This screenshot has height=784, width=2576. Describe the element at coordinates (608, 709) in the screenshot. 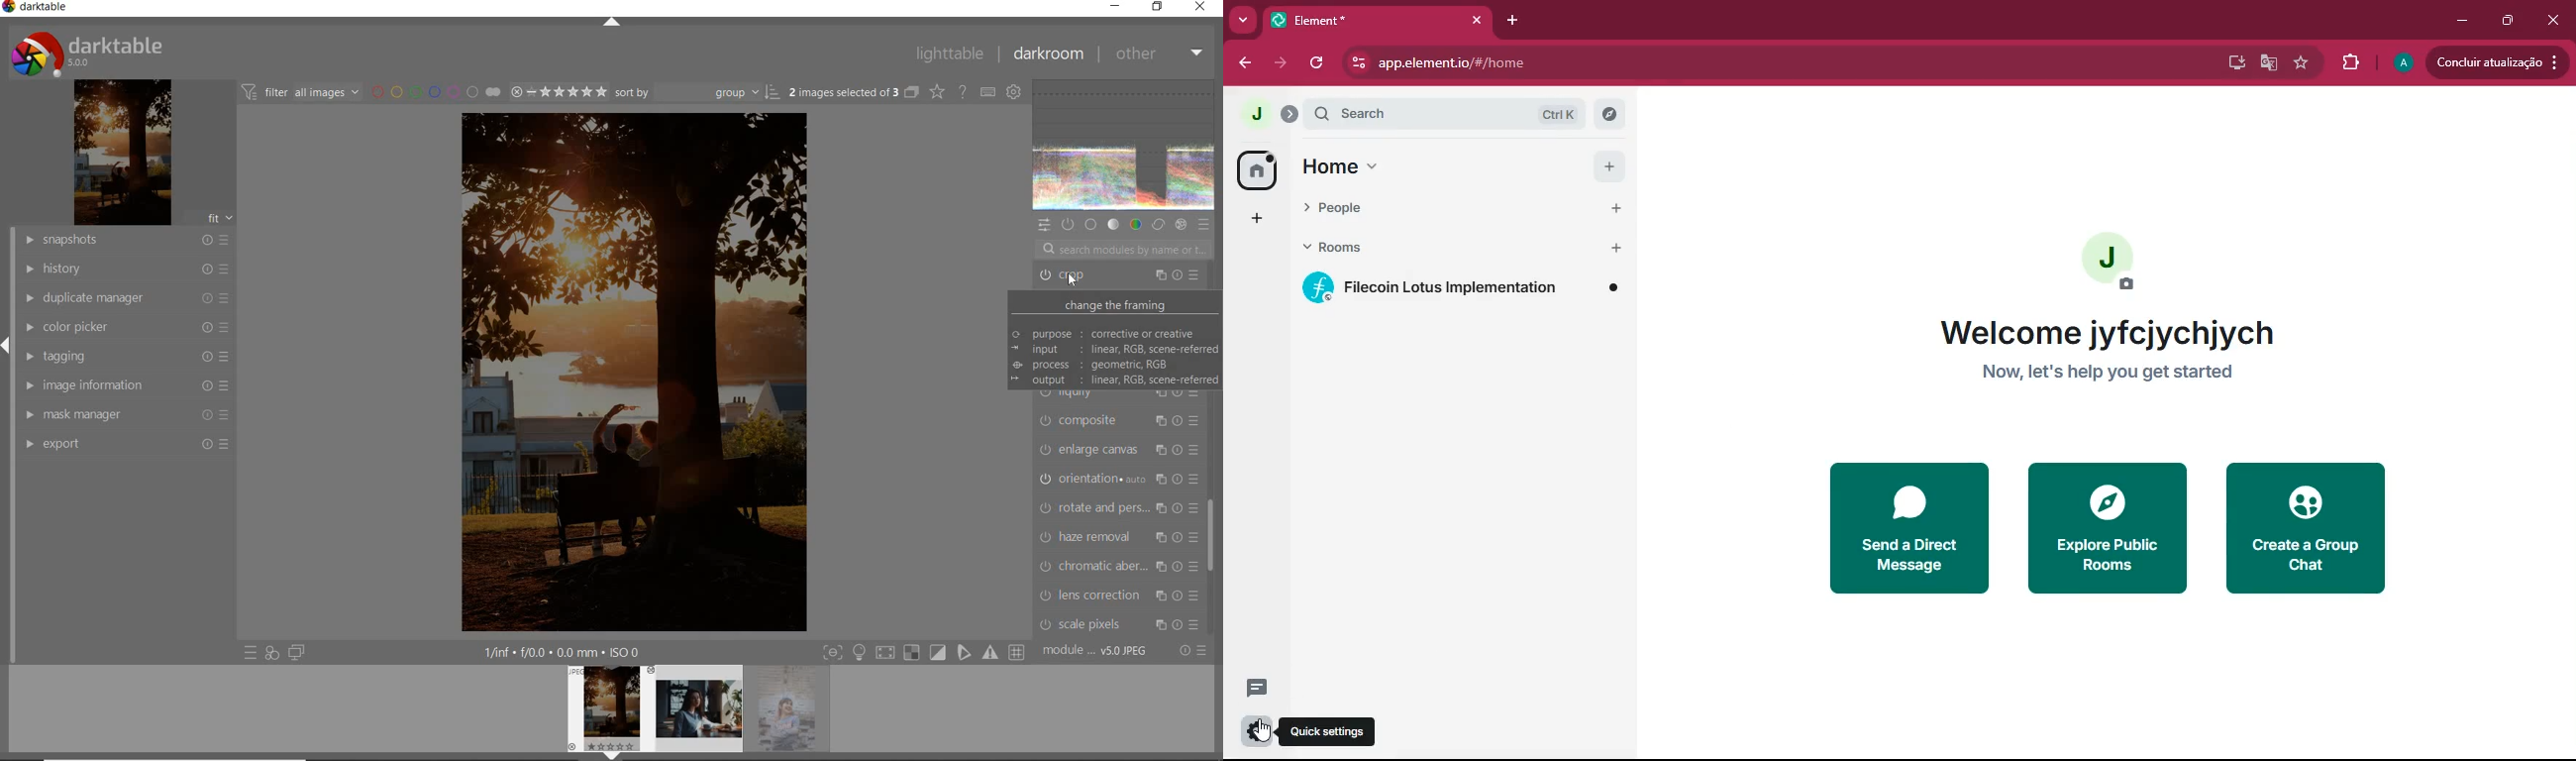

I see `image preview` at that location.